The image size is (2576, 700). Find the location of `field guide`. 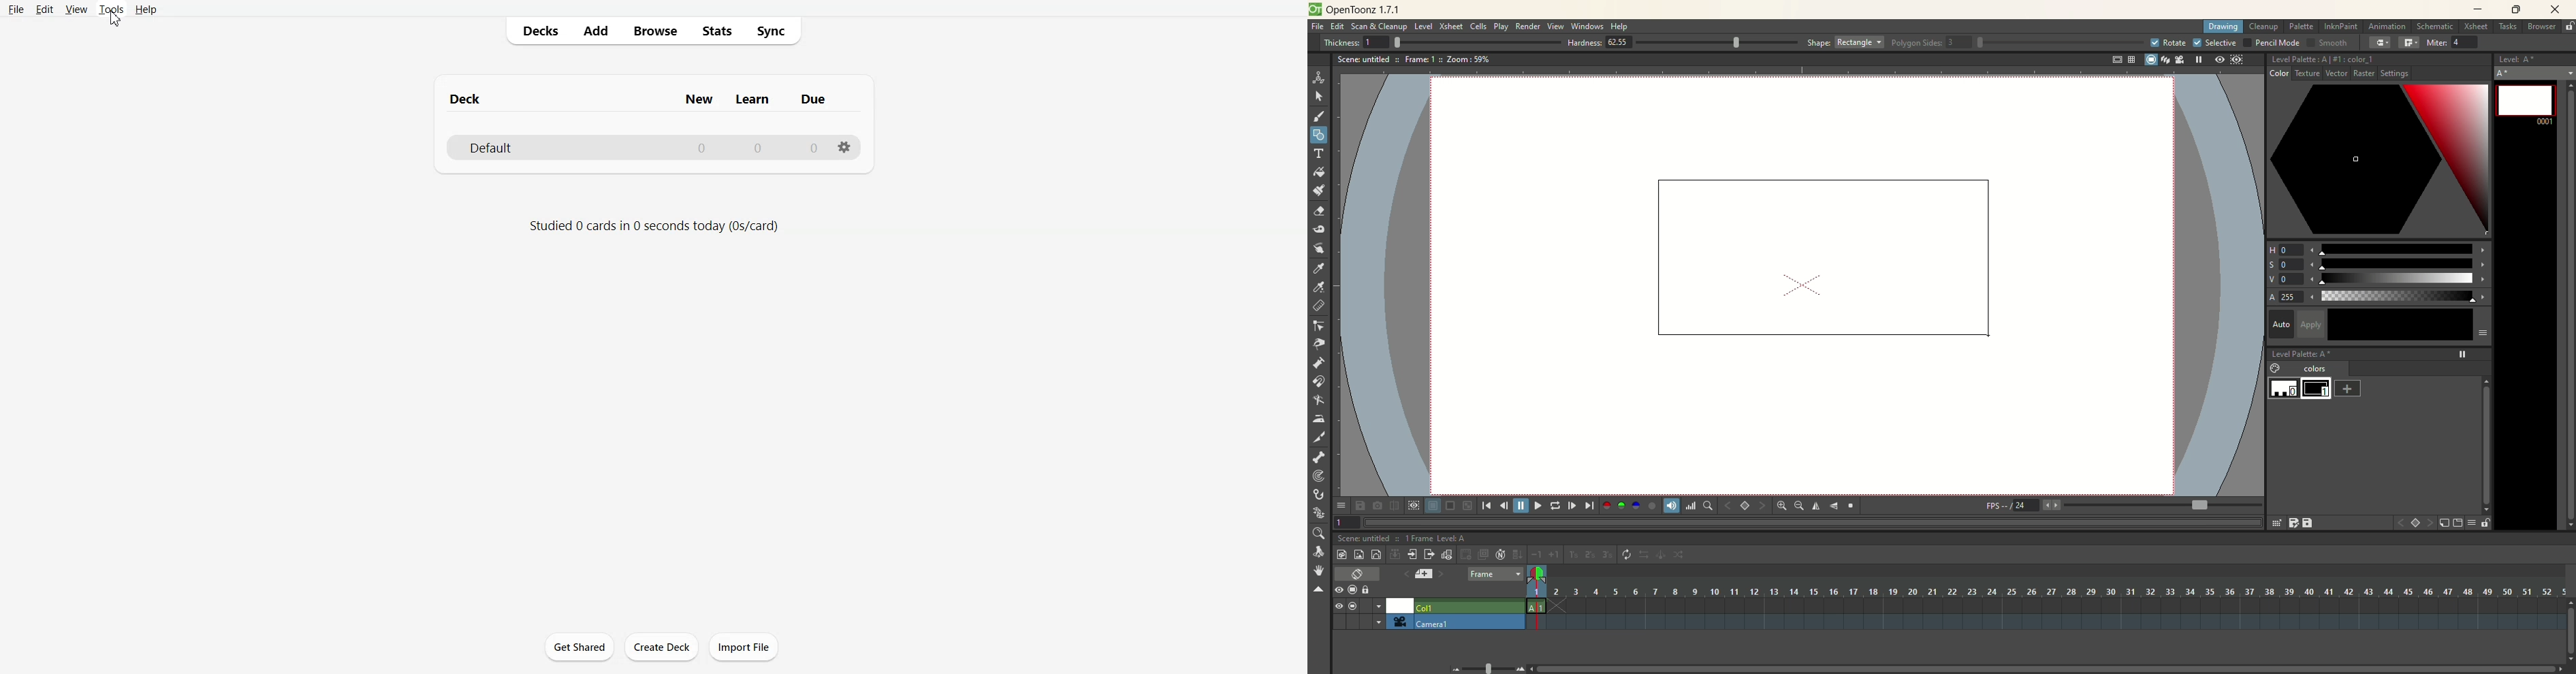

field guide is located at coordinates (2131, 59).